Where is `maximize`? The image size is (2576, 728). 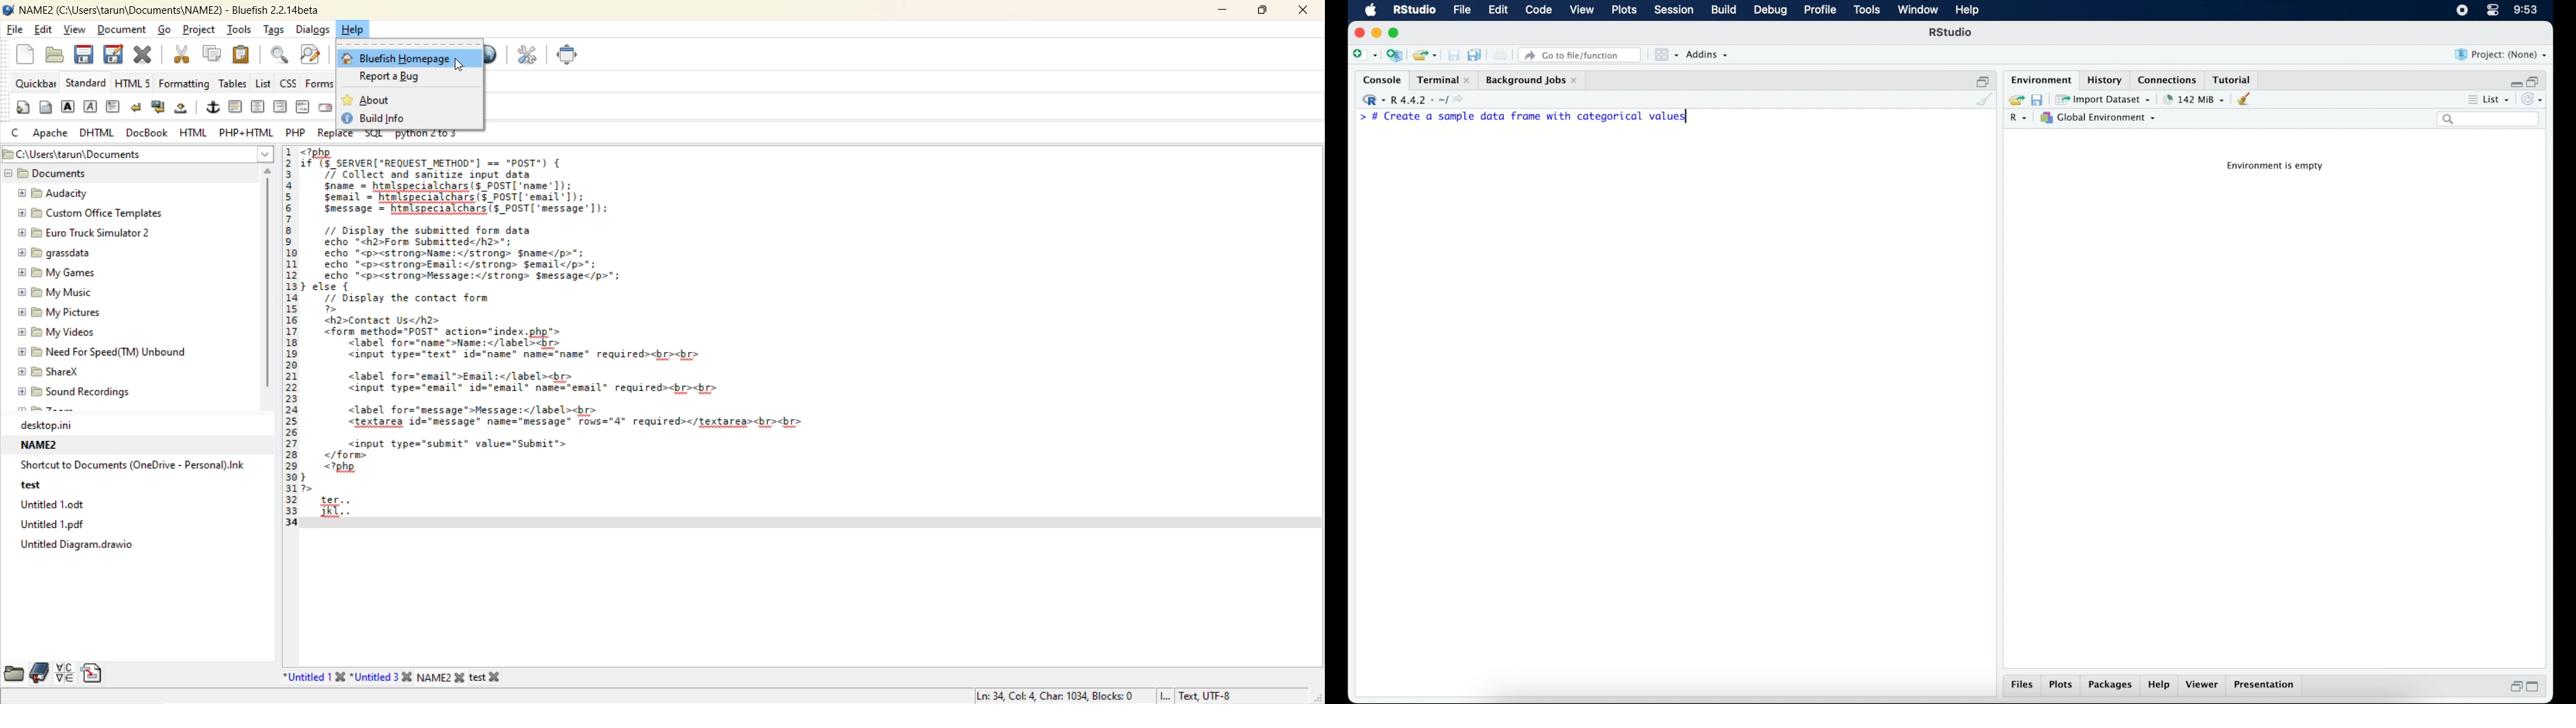 maximize is located at coordinates (1263, 11).